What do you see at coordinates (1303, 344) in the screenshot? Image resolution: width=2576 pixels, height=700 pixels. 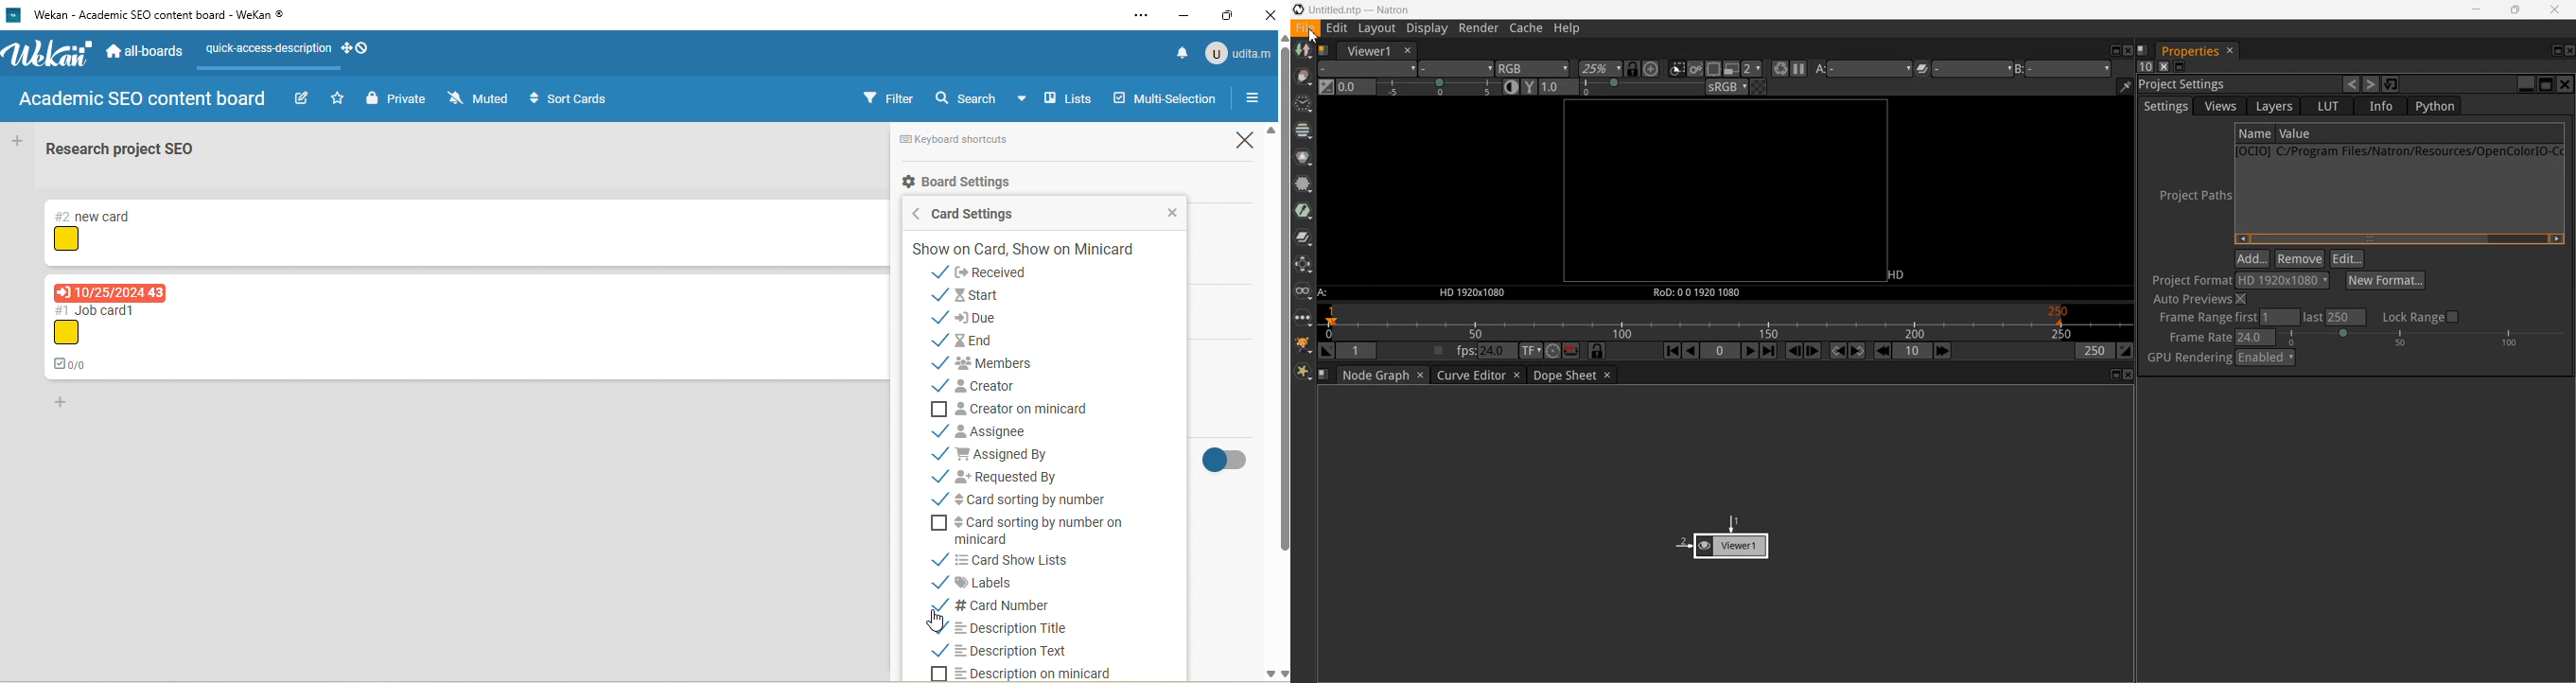 I see `GMIC` at bounding box center [1303, 344].